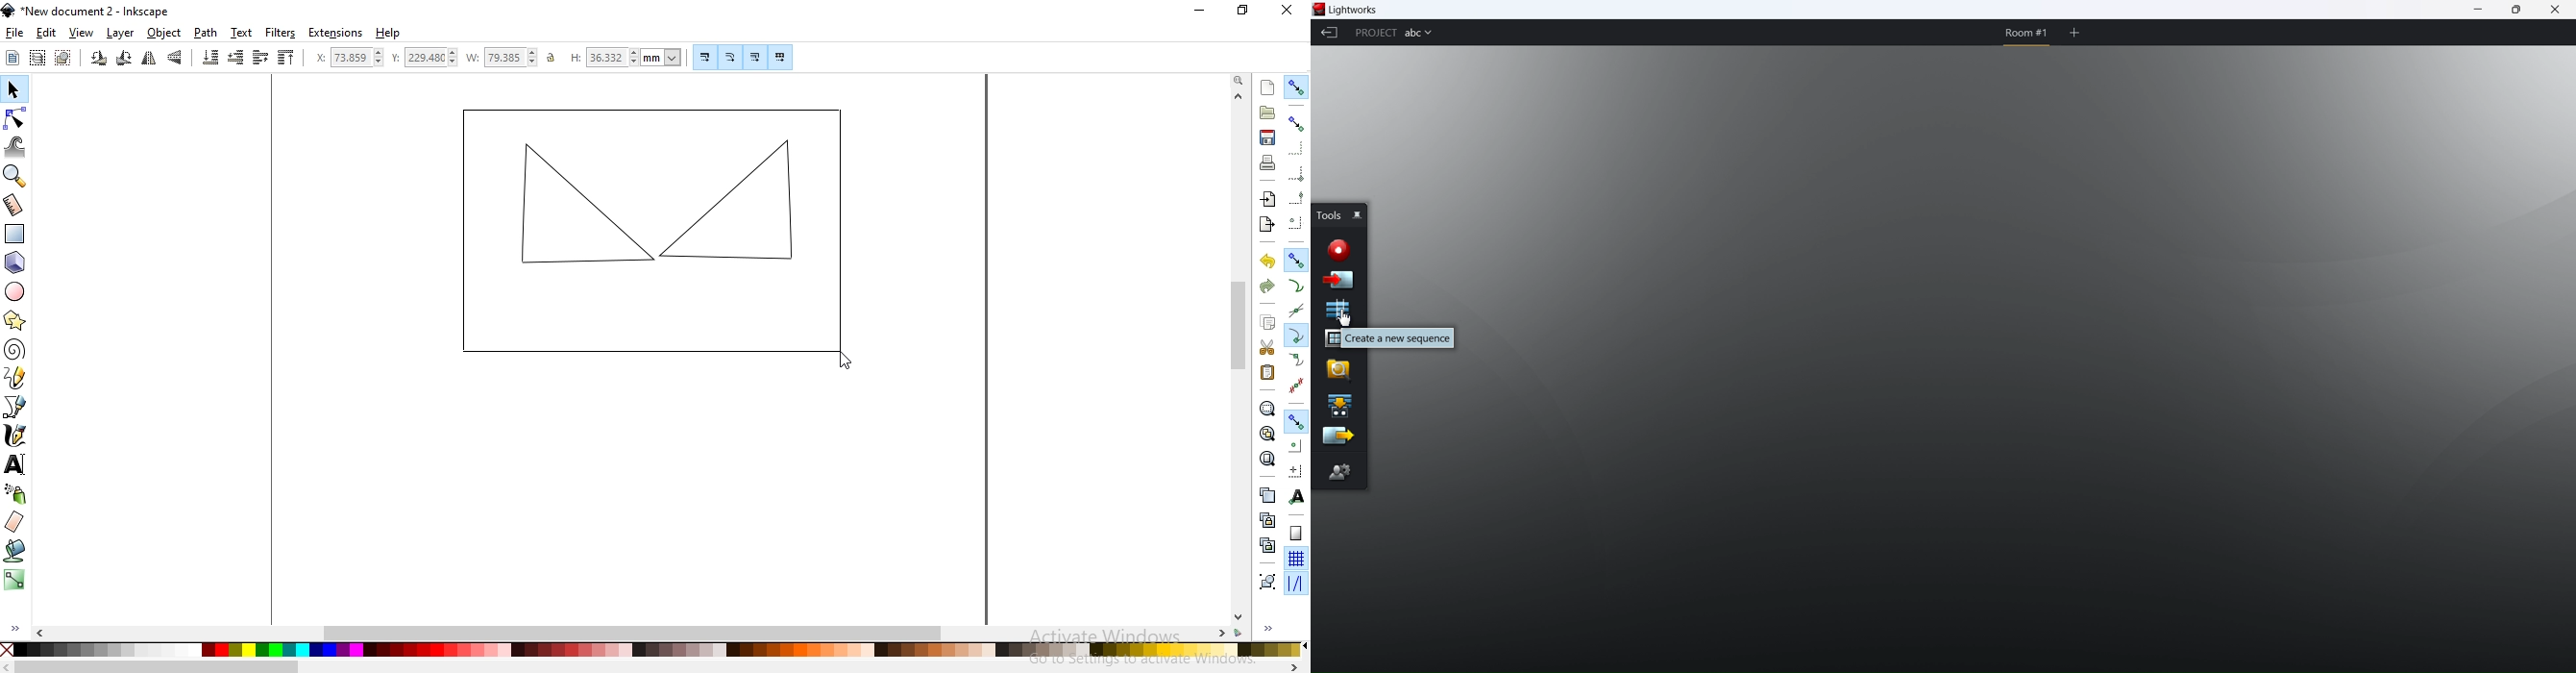 The height and width of the screenshot is (700, 2576). I want to click on paste, so click(1268, 372).